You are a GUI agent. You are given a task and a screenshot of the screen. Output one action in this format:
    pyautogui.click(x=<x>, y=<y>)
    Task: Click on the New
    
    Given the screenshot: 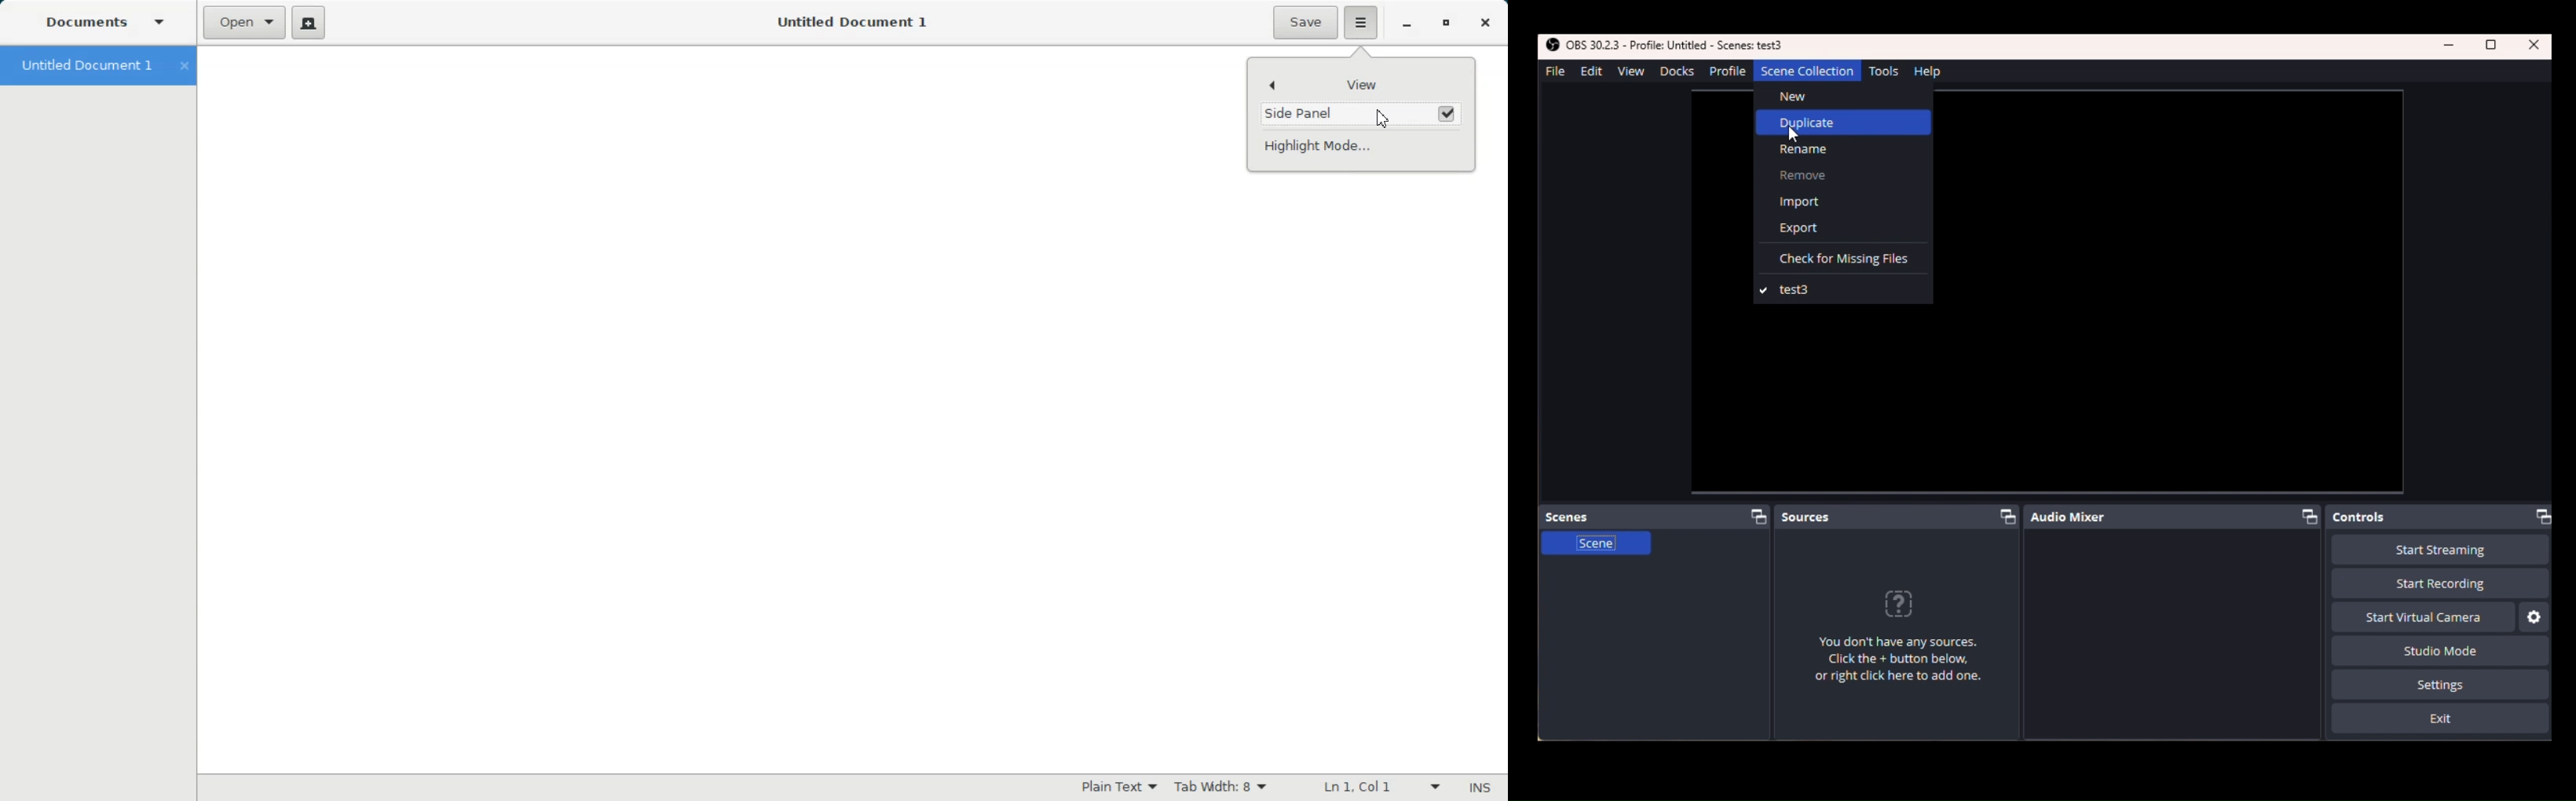 What is the action you would take?
    pyautogui.click(x=1843, y=96)
    